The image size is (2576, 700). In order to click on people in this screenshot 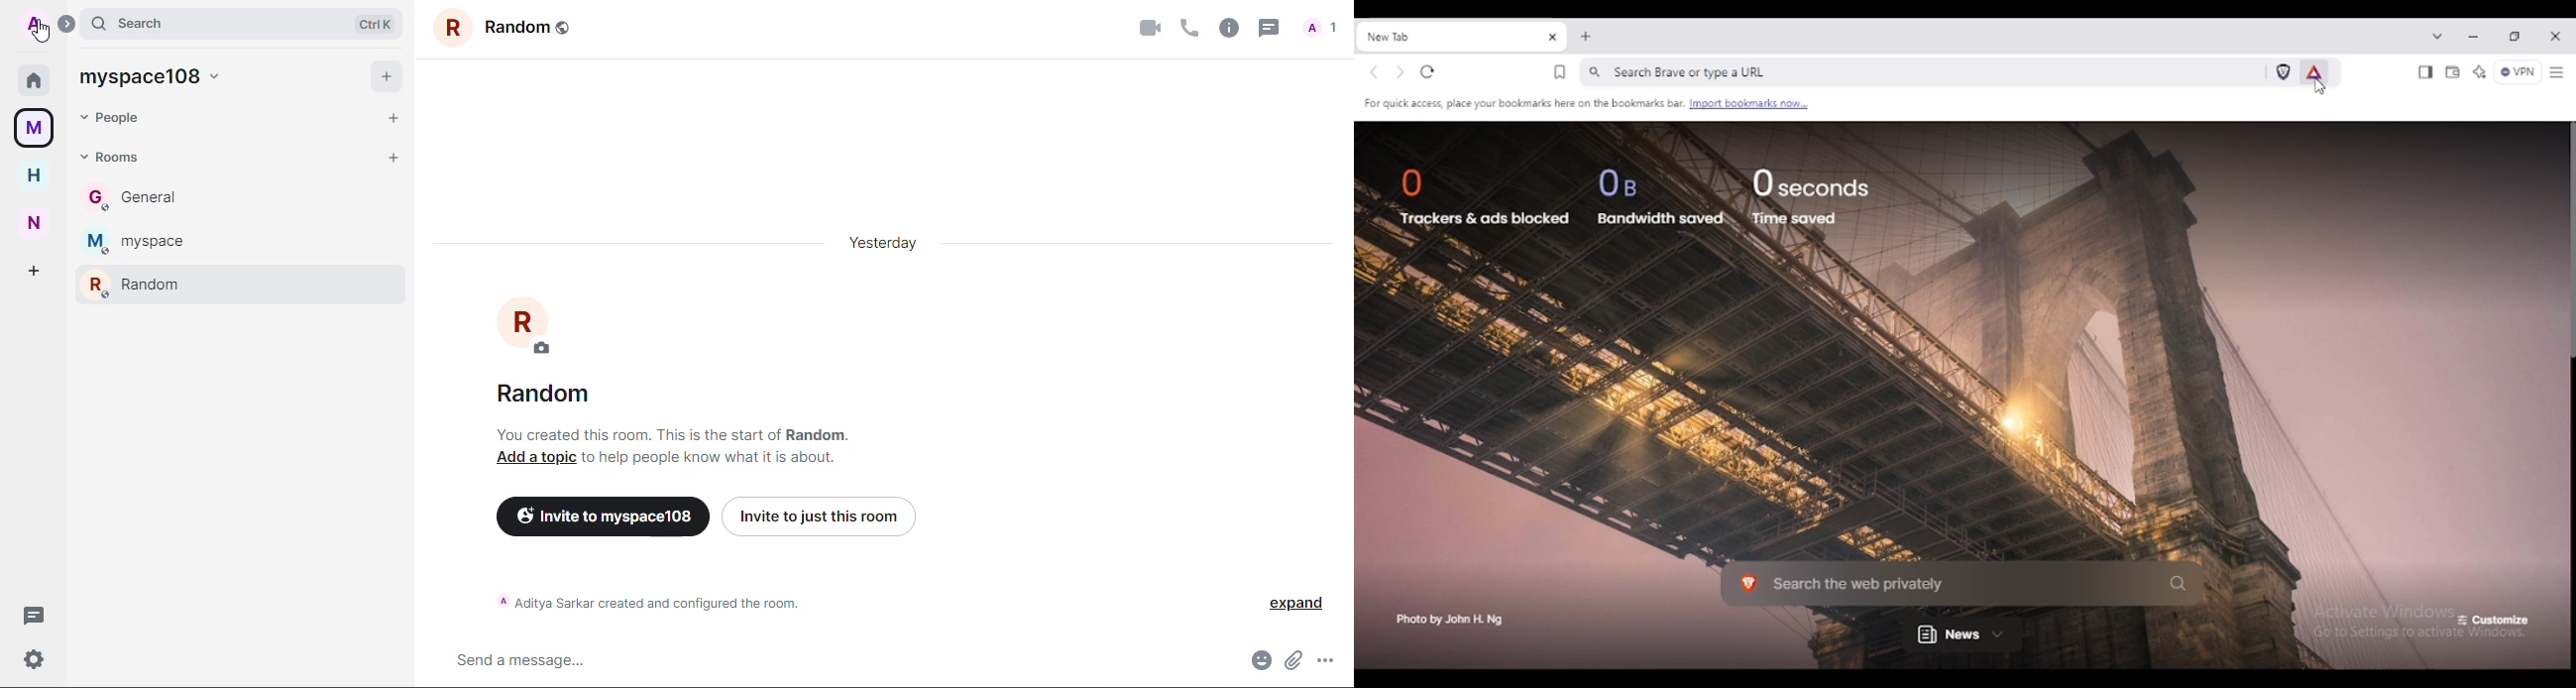, I will do `click(115, 119)`.